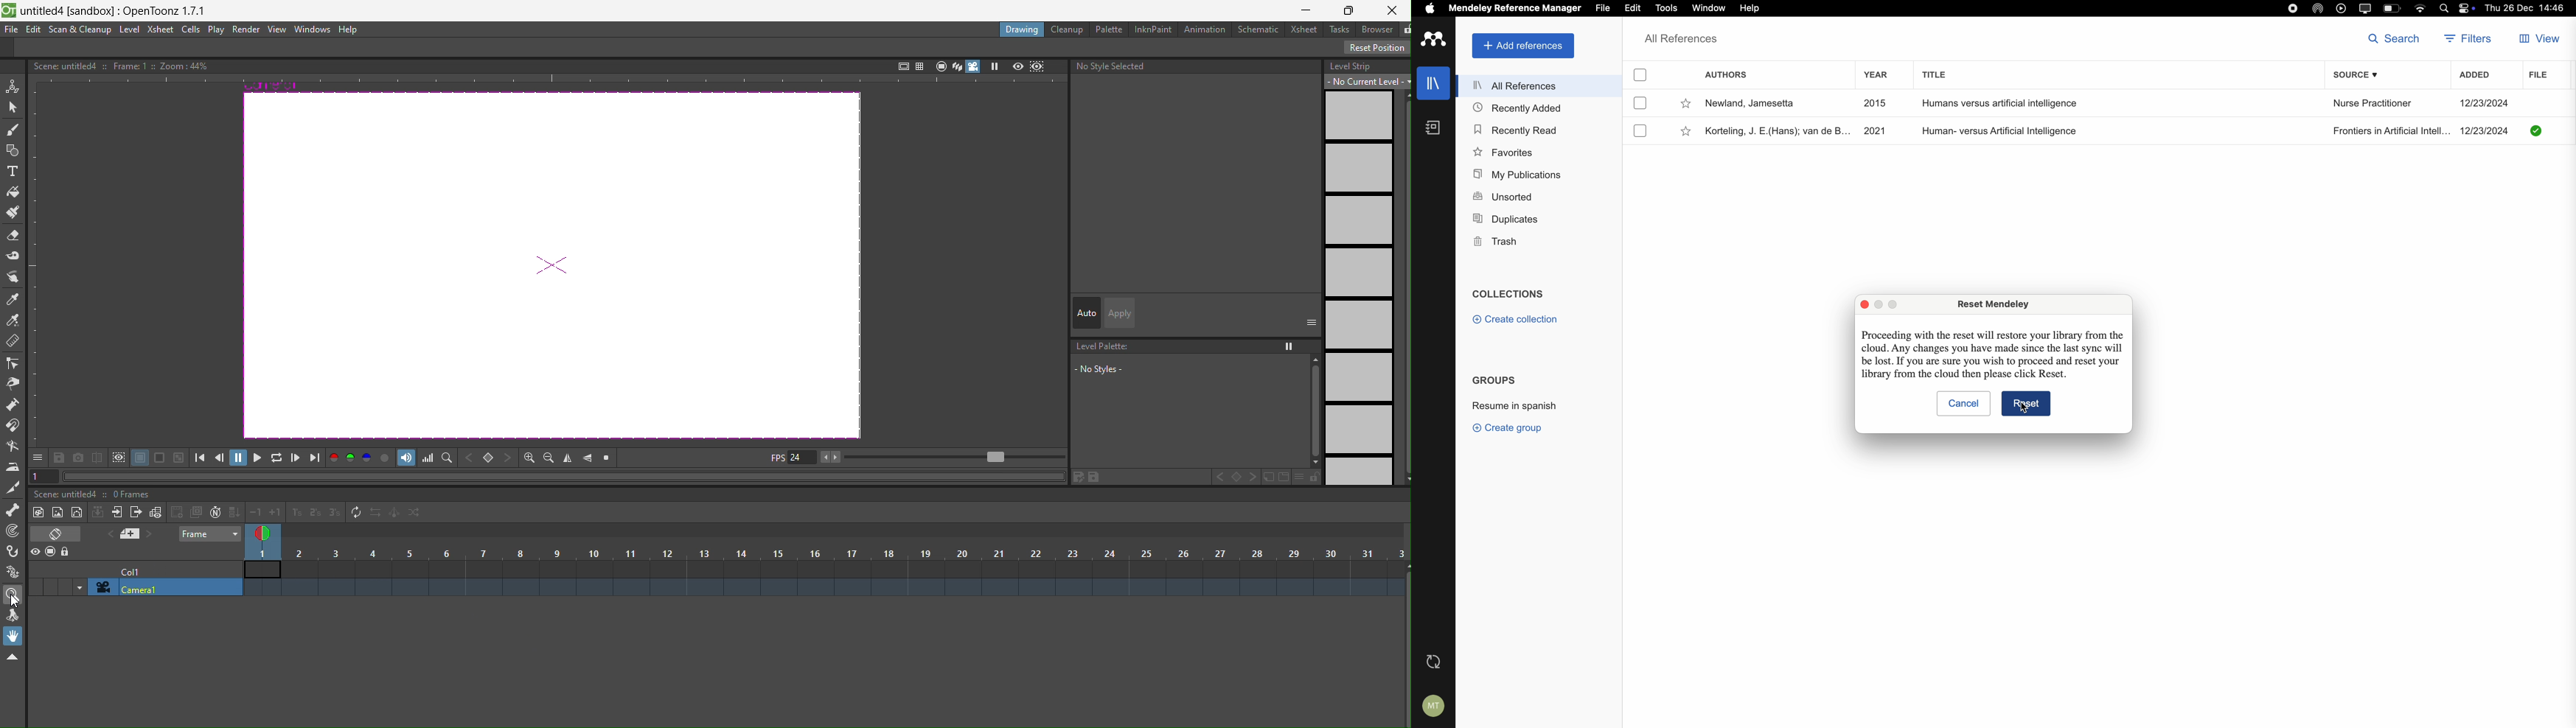 This screenshot has height=728, width=2576. Describe the element at coordinates (569, 457) in the screenshot. I see `flip vertical` at that location.